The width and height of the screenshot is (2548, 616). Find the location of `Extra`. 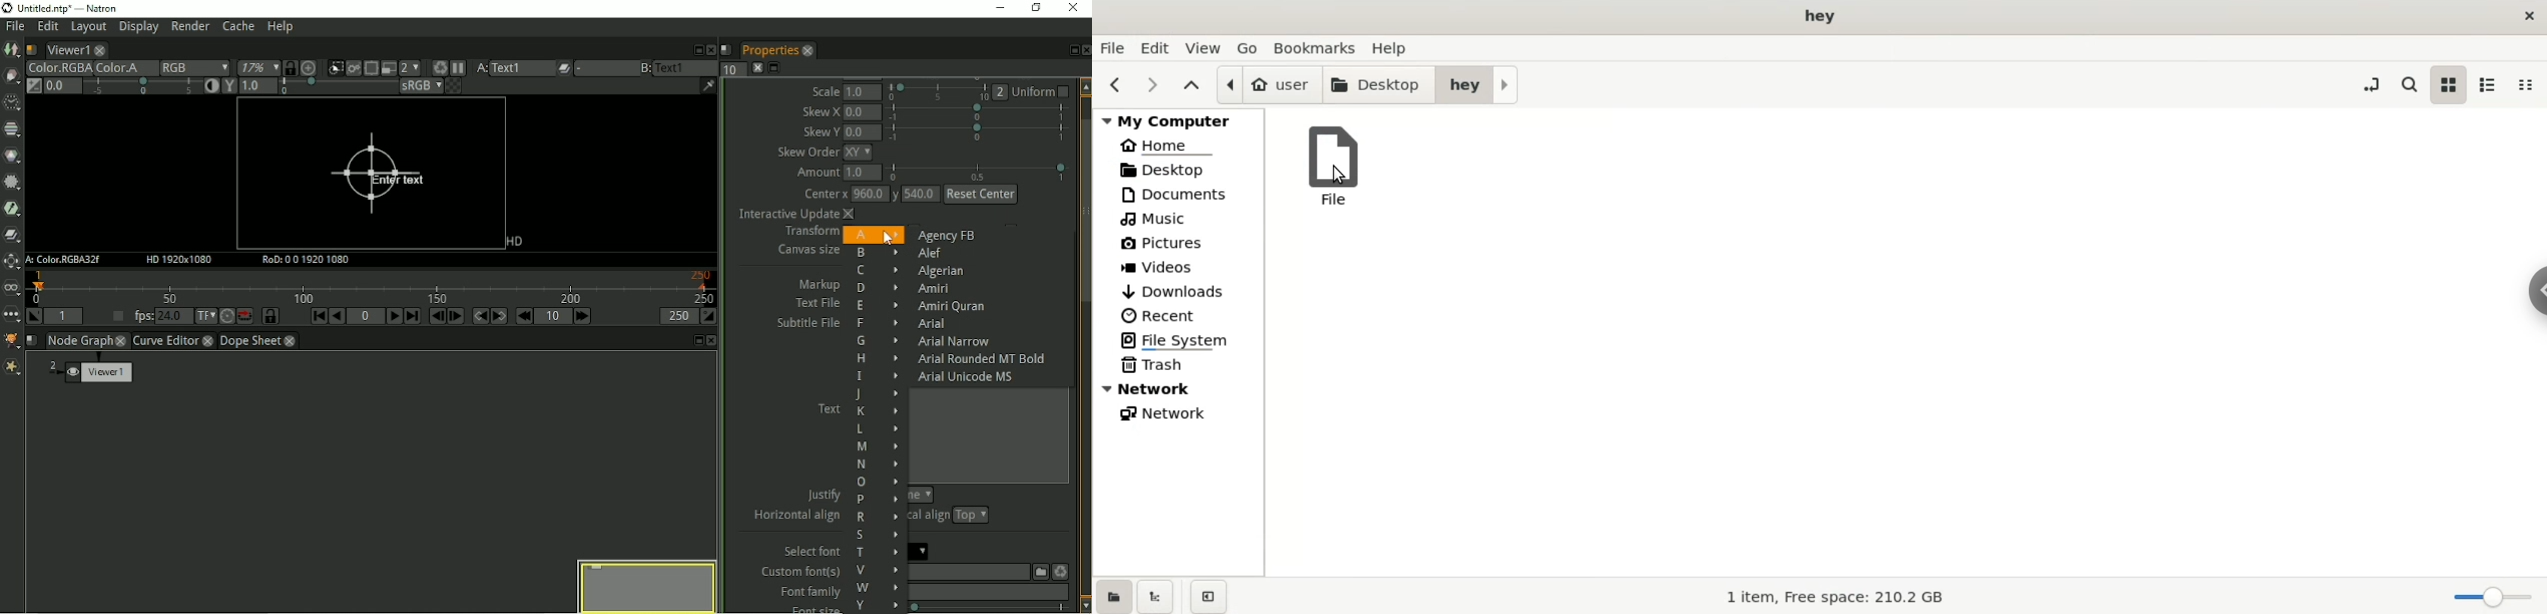

Extra is located at coordinates (12, 368).